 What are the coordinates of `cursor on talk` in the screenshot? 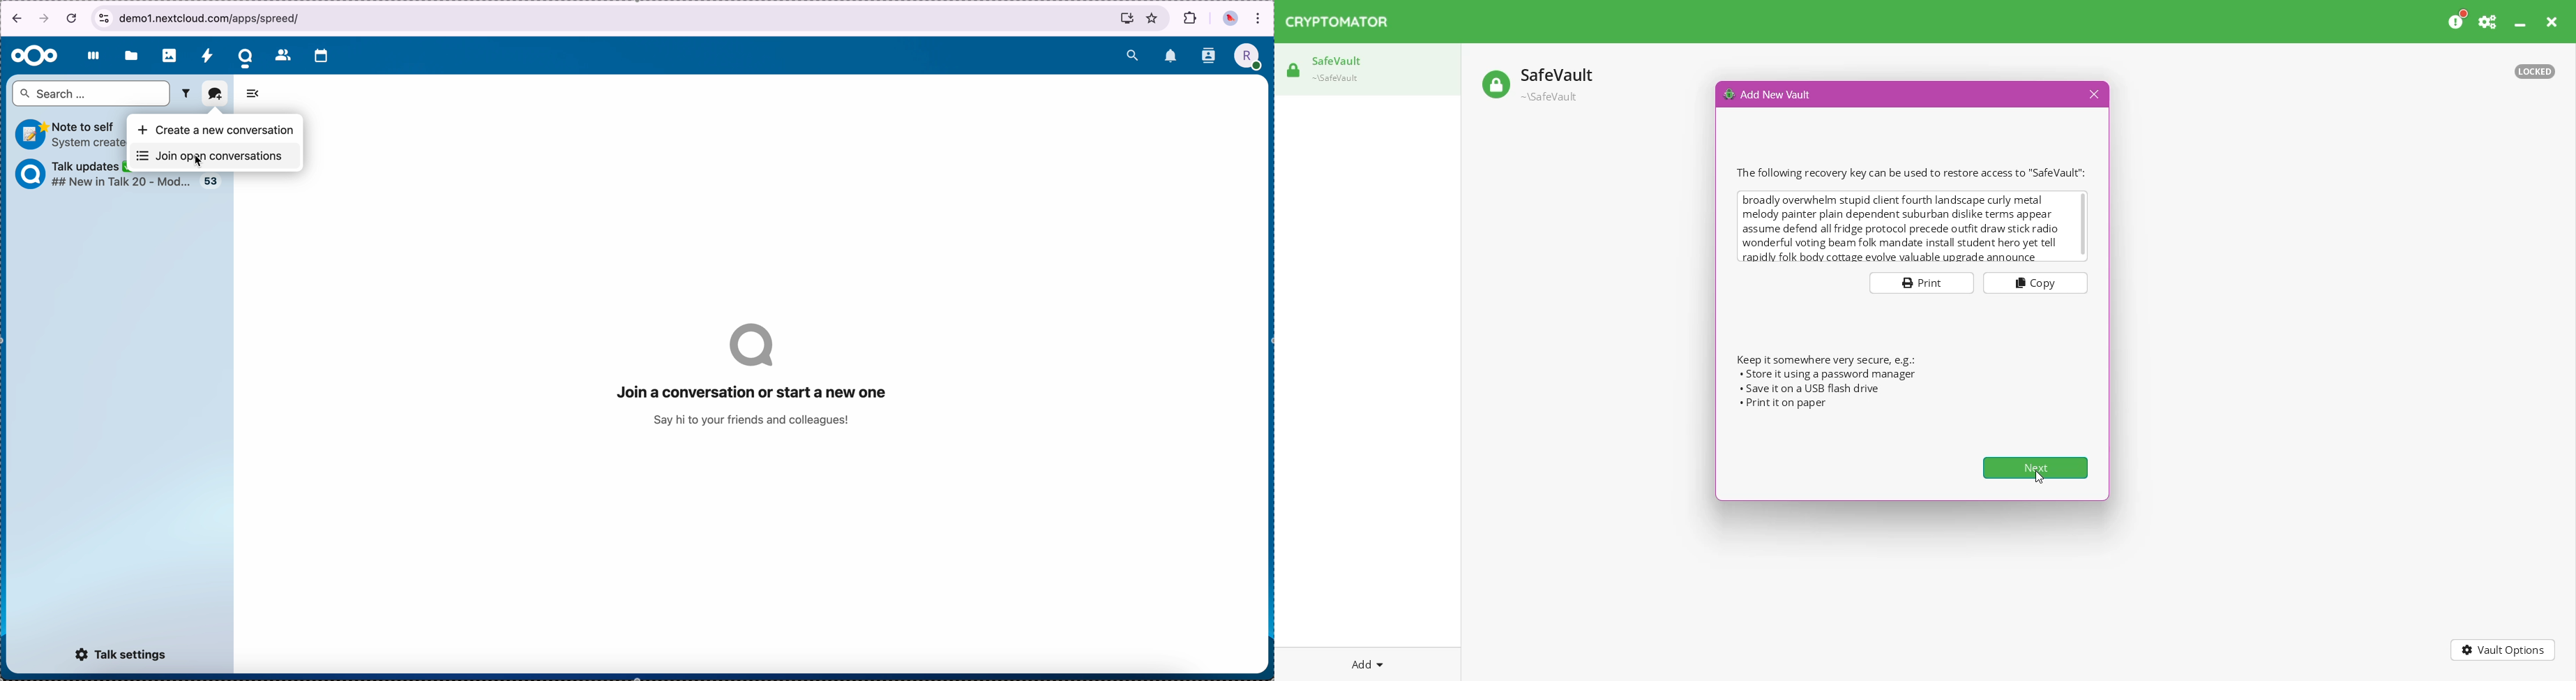 It's located at (248, 55).